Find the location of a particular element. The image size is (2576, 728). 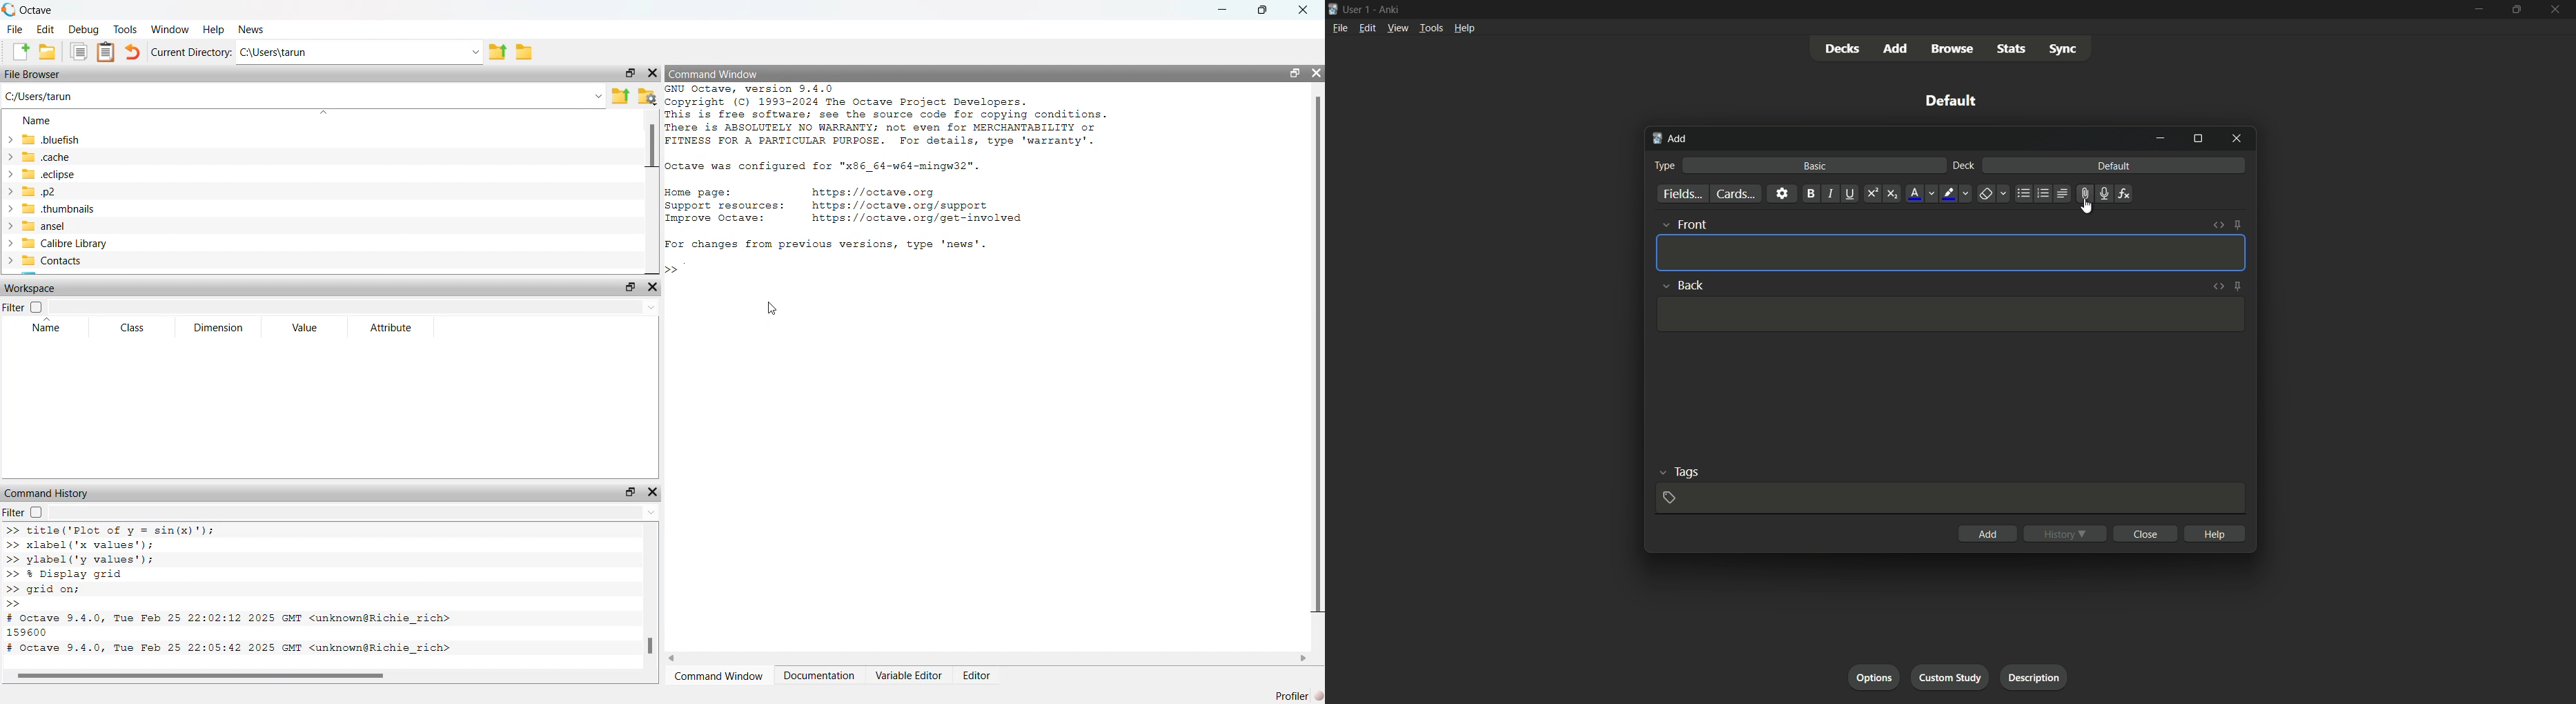

cursor is located at coordinates (2087, 206).